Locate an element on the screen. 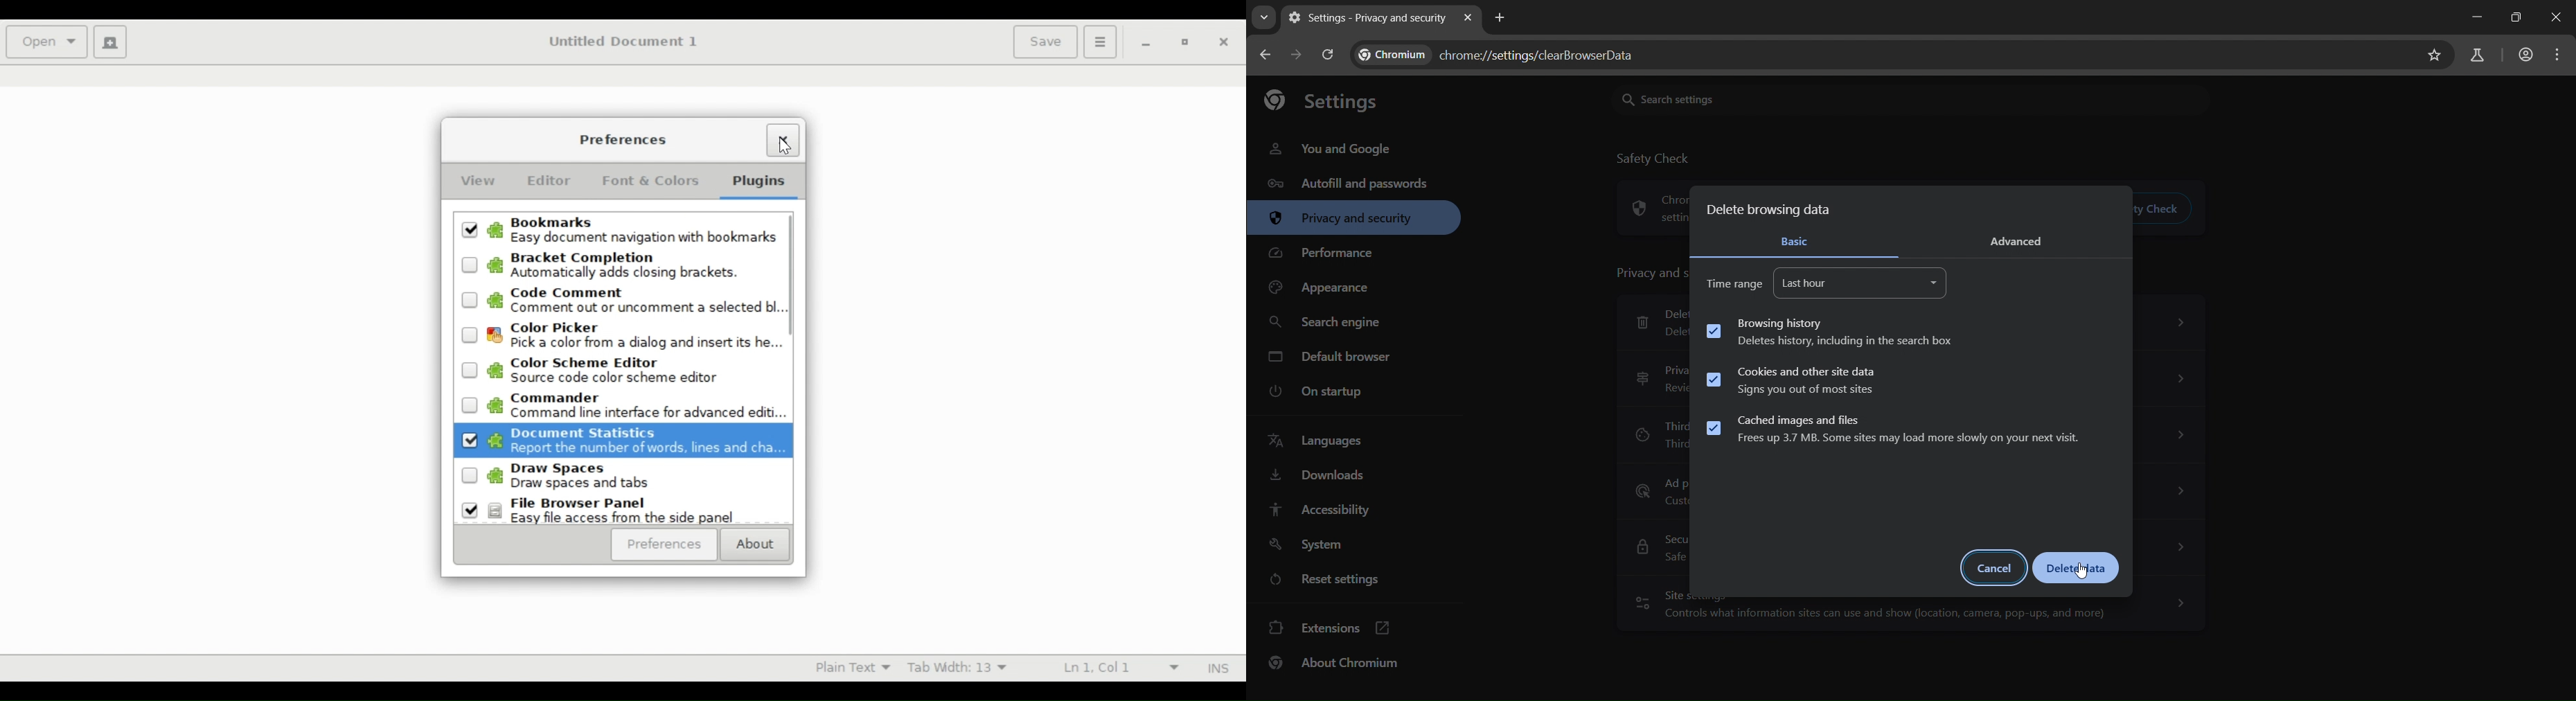  minimize is located at coordinates (2475, 19).